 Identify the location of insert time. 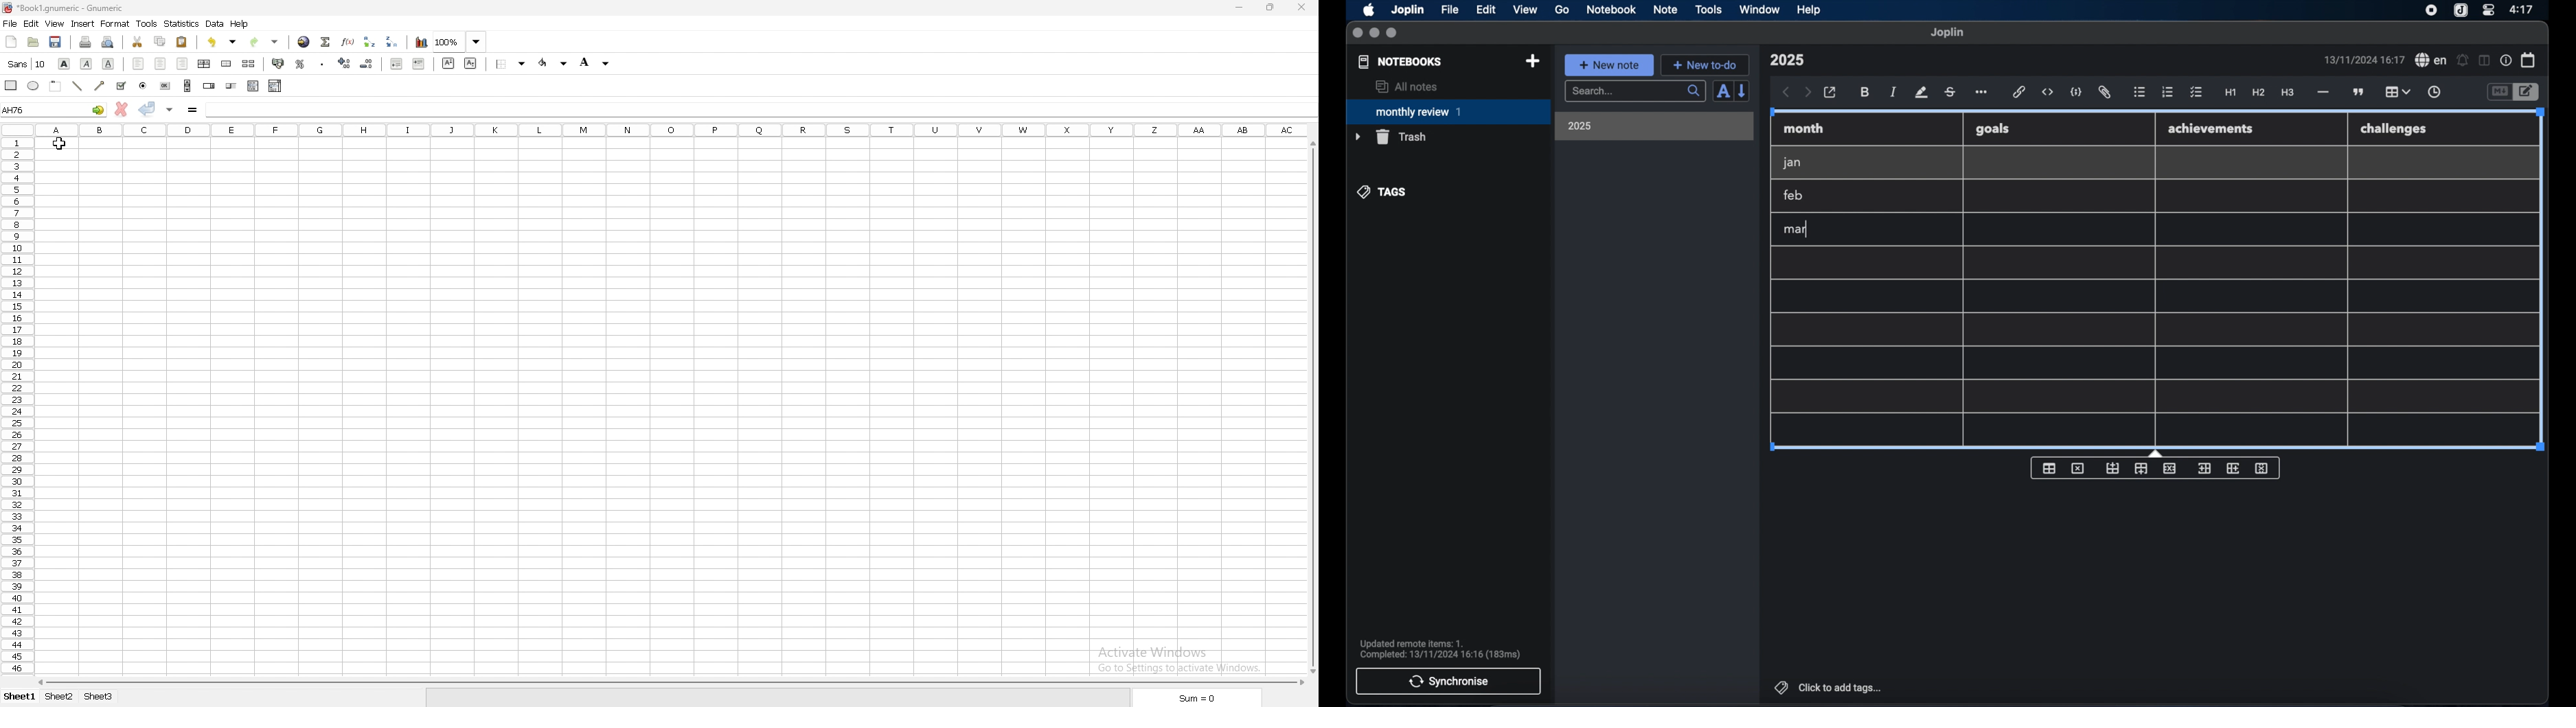
(2434, 92).